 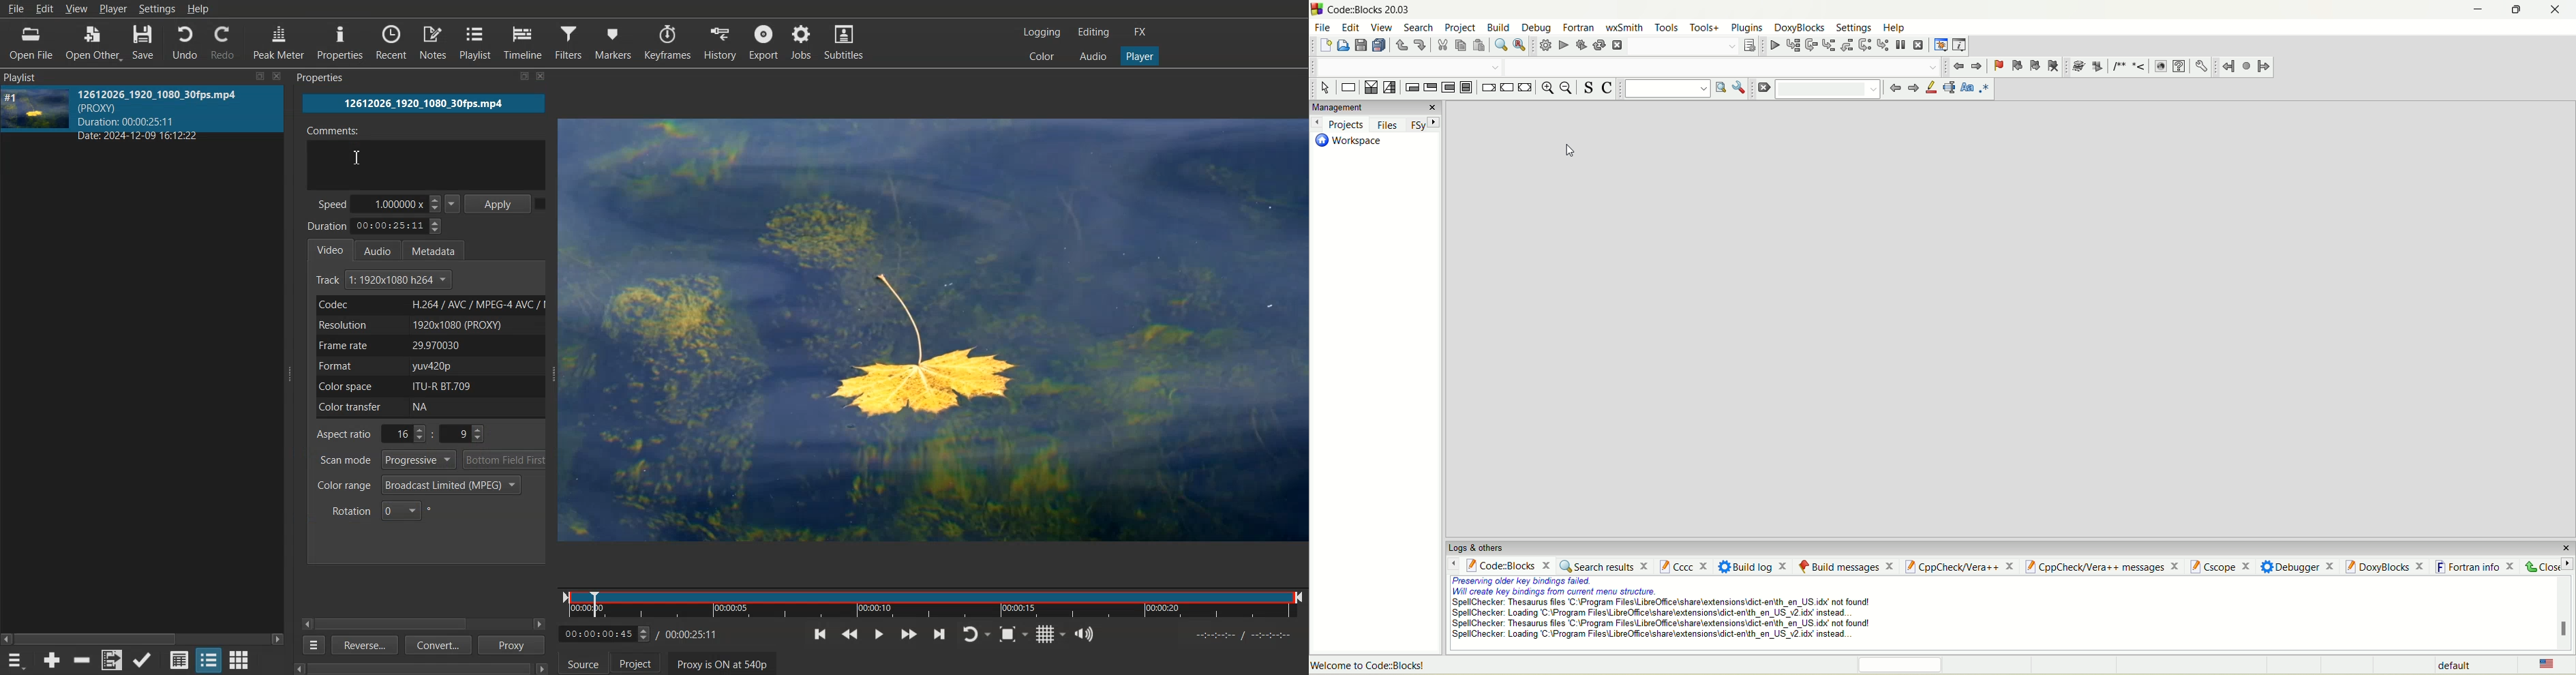 What do you see at coordinates (694, 633) in the screenshot?
I see `End Time` at bounding box center [694, 633].